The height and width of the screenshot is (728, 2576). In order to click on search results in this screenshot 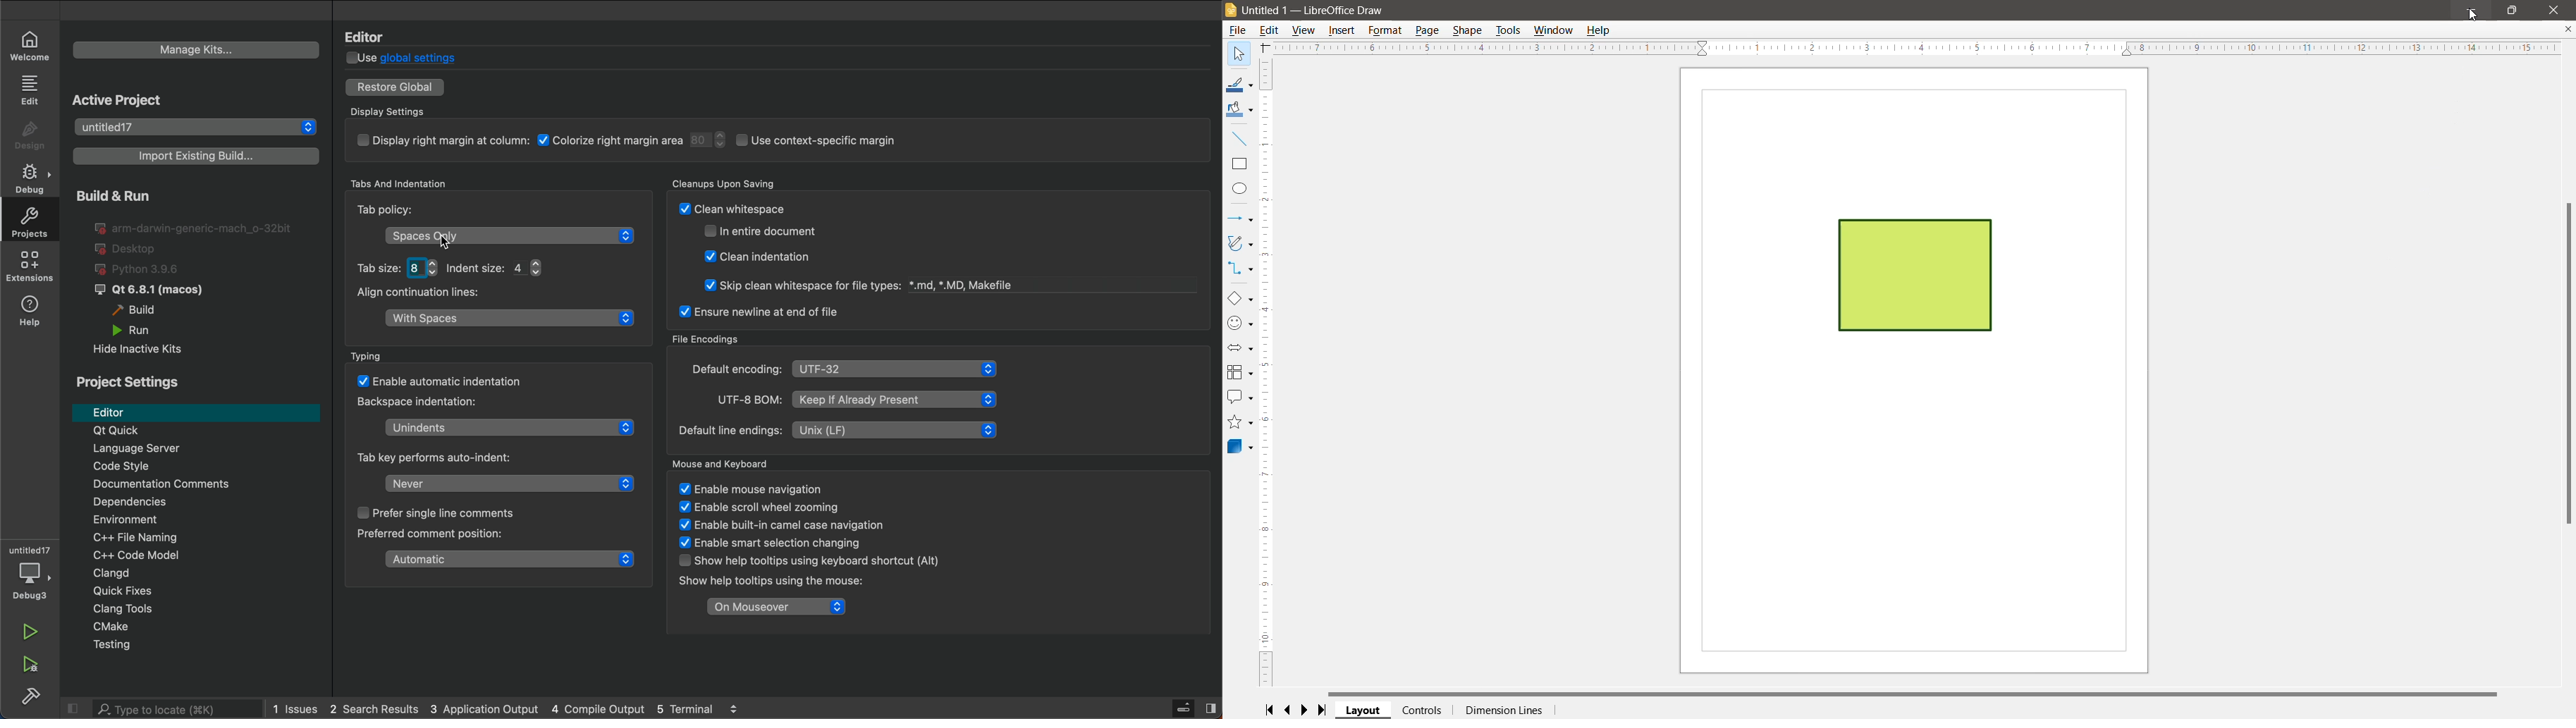, I will do `click(375, 710)`.